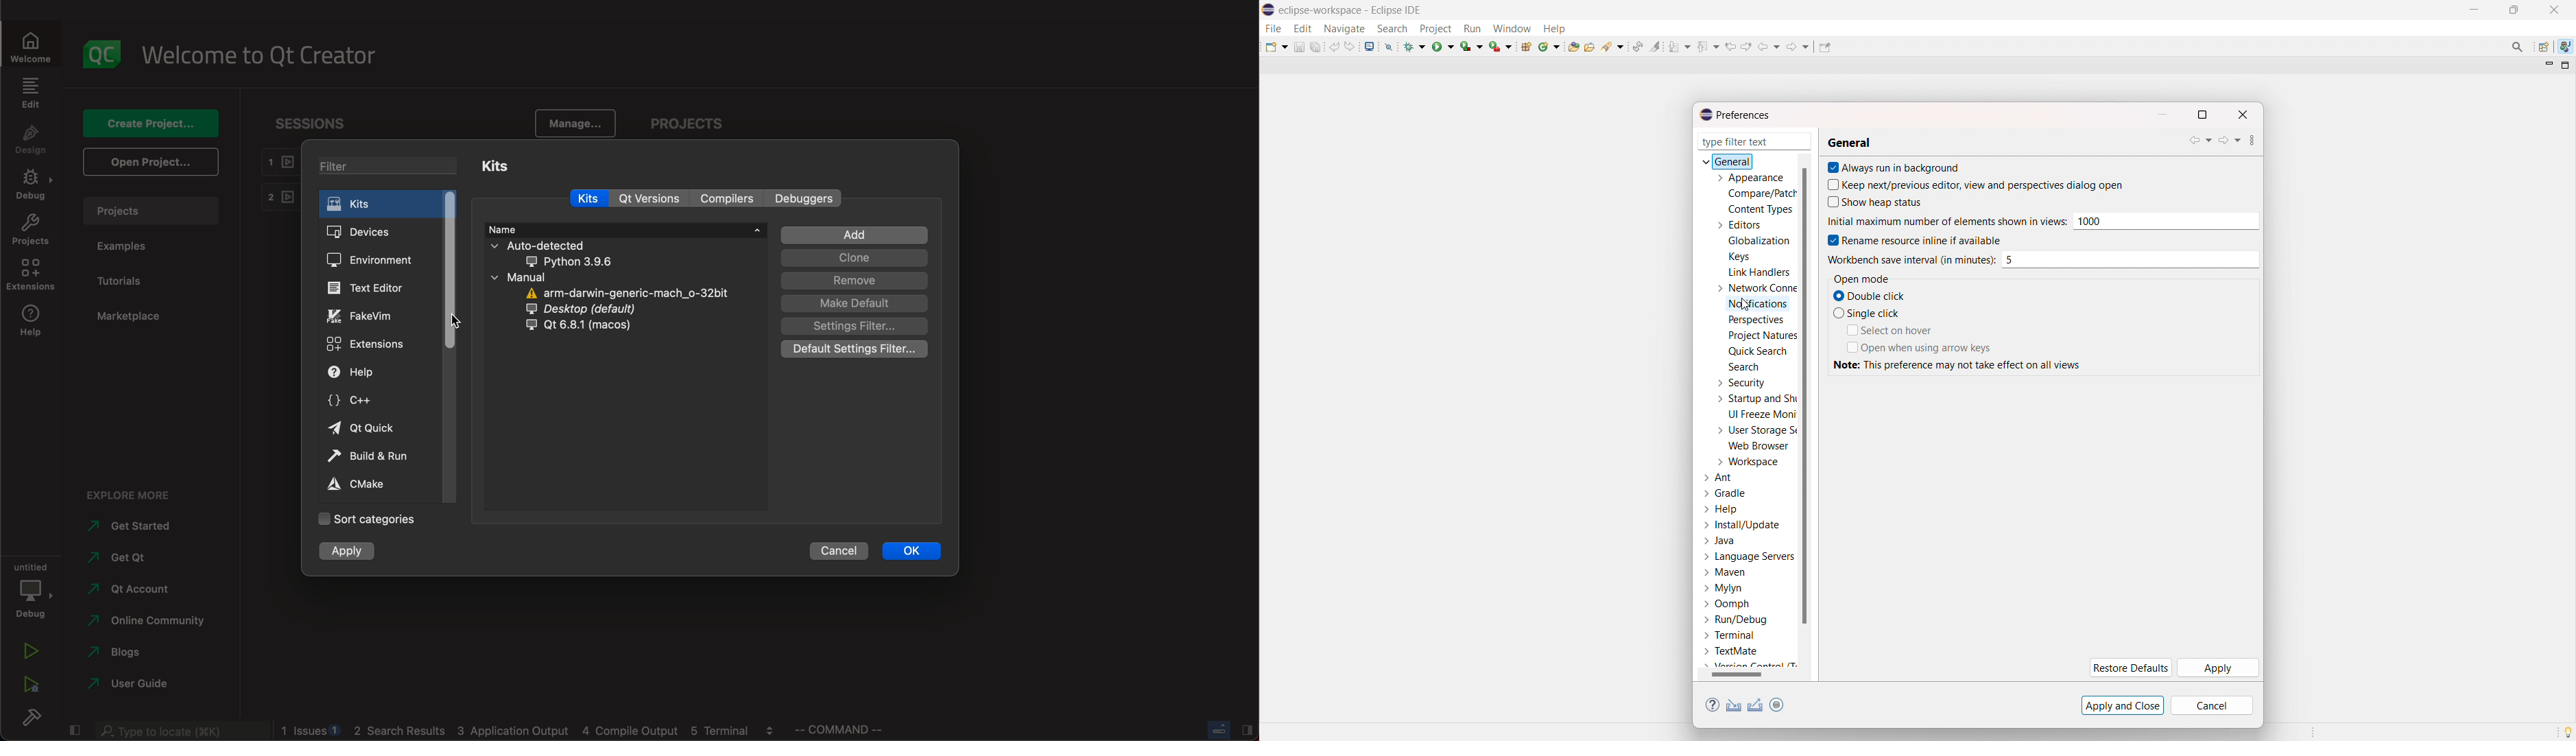 This screenshot has width=2576, height=756. I want to click on workspace, so click(1747, 462).